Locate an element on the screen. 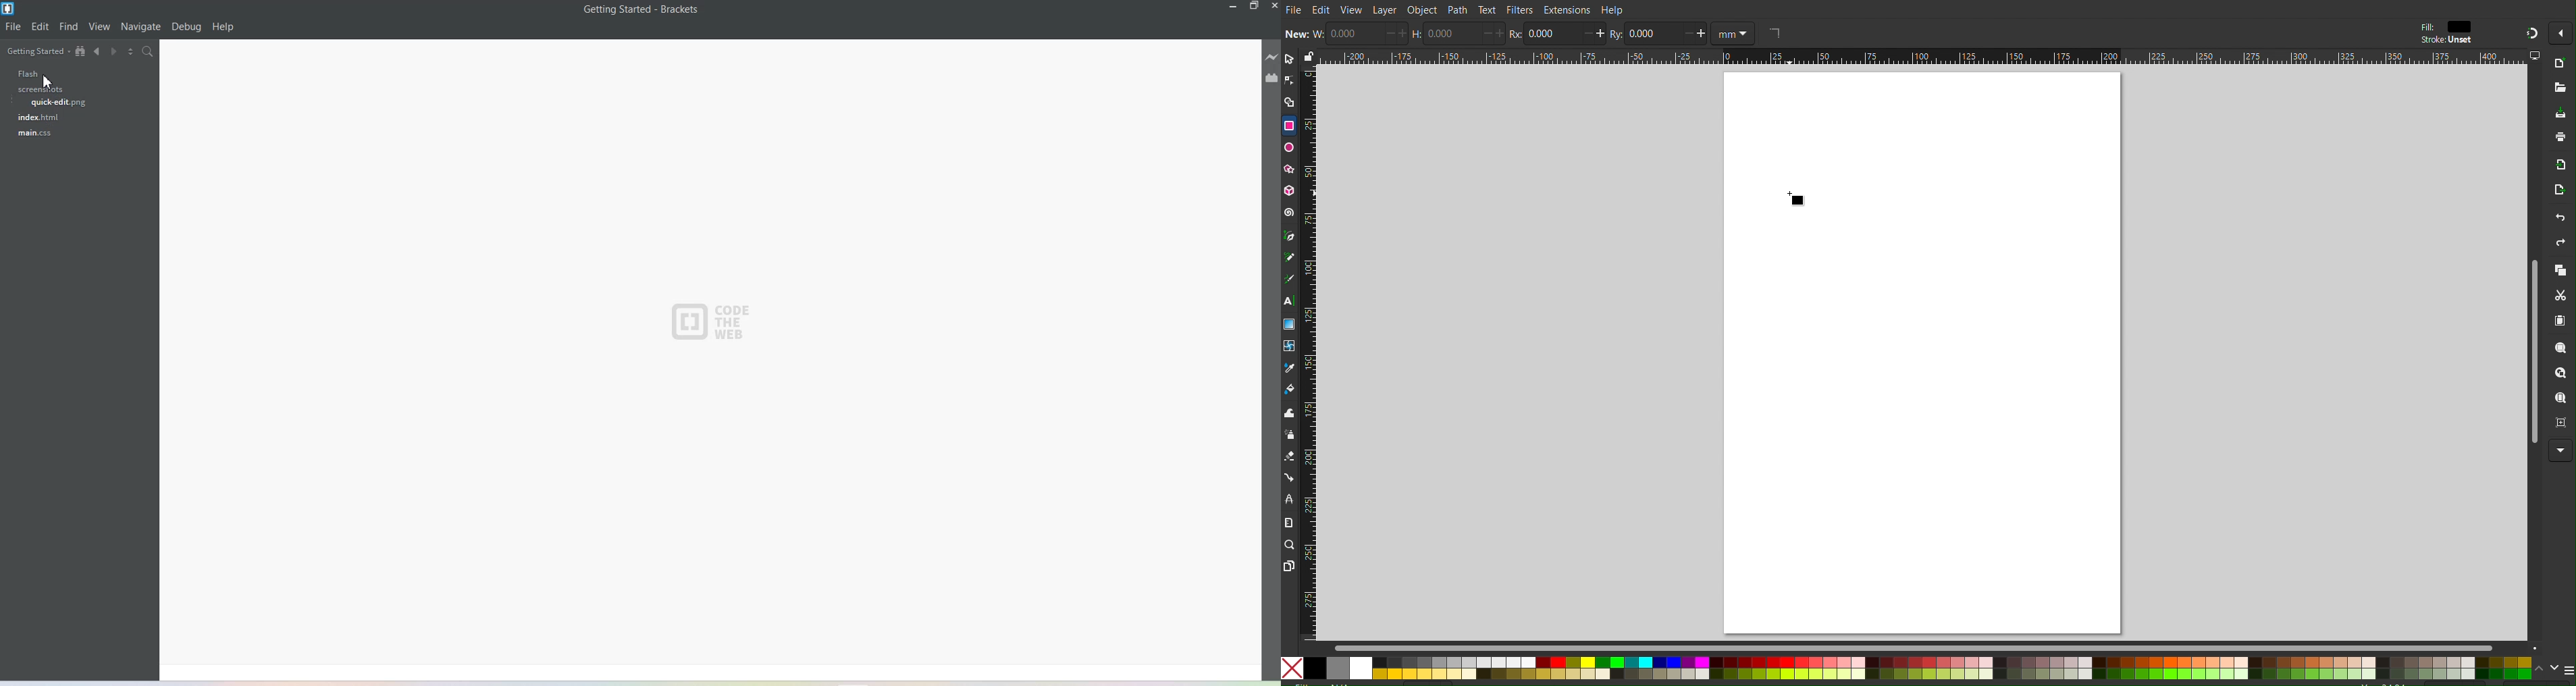 Image resolution: width=2576 pixels, height=700 pixels. Undo is located at coordinates (2552, 219).